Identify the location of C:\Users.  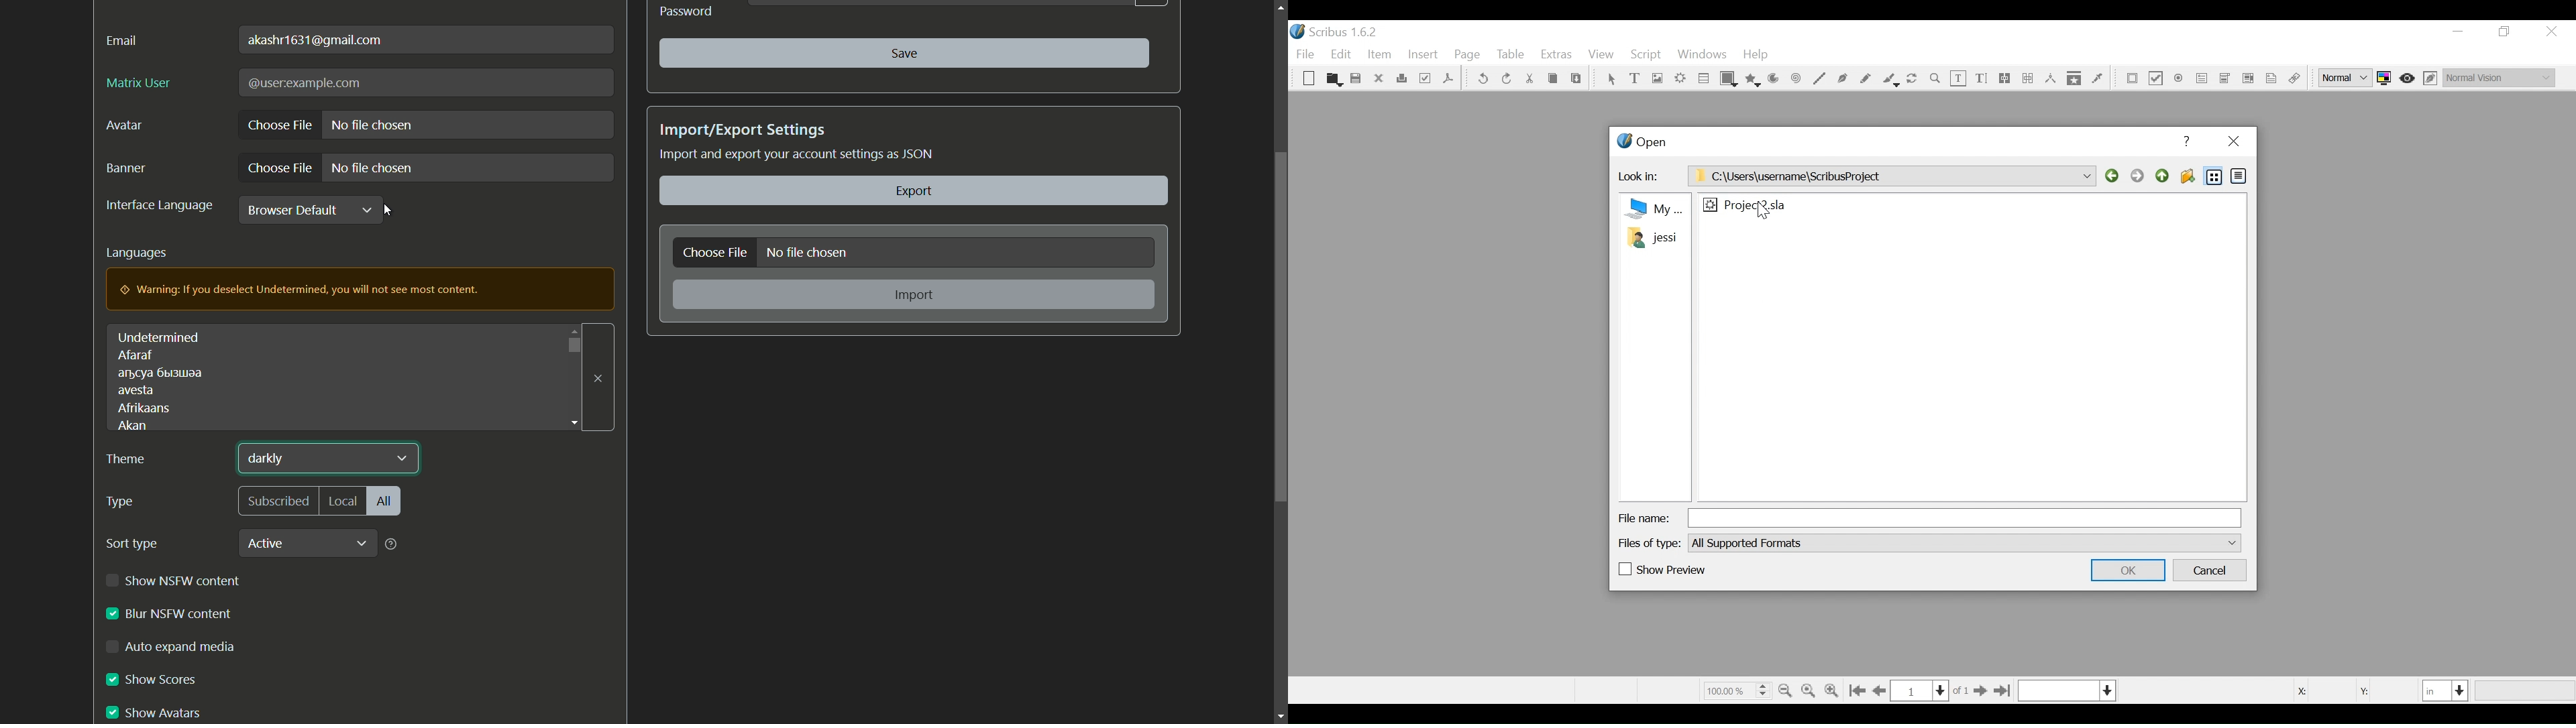
(1891, 176).